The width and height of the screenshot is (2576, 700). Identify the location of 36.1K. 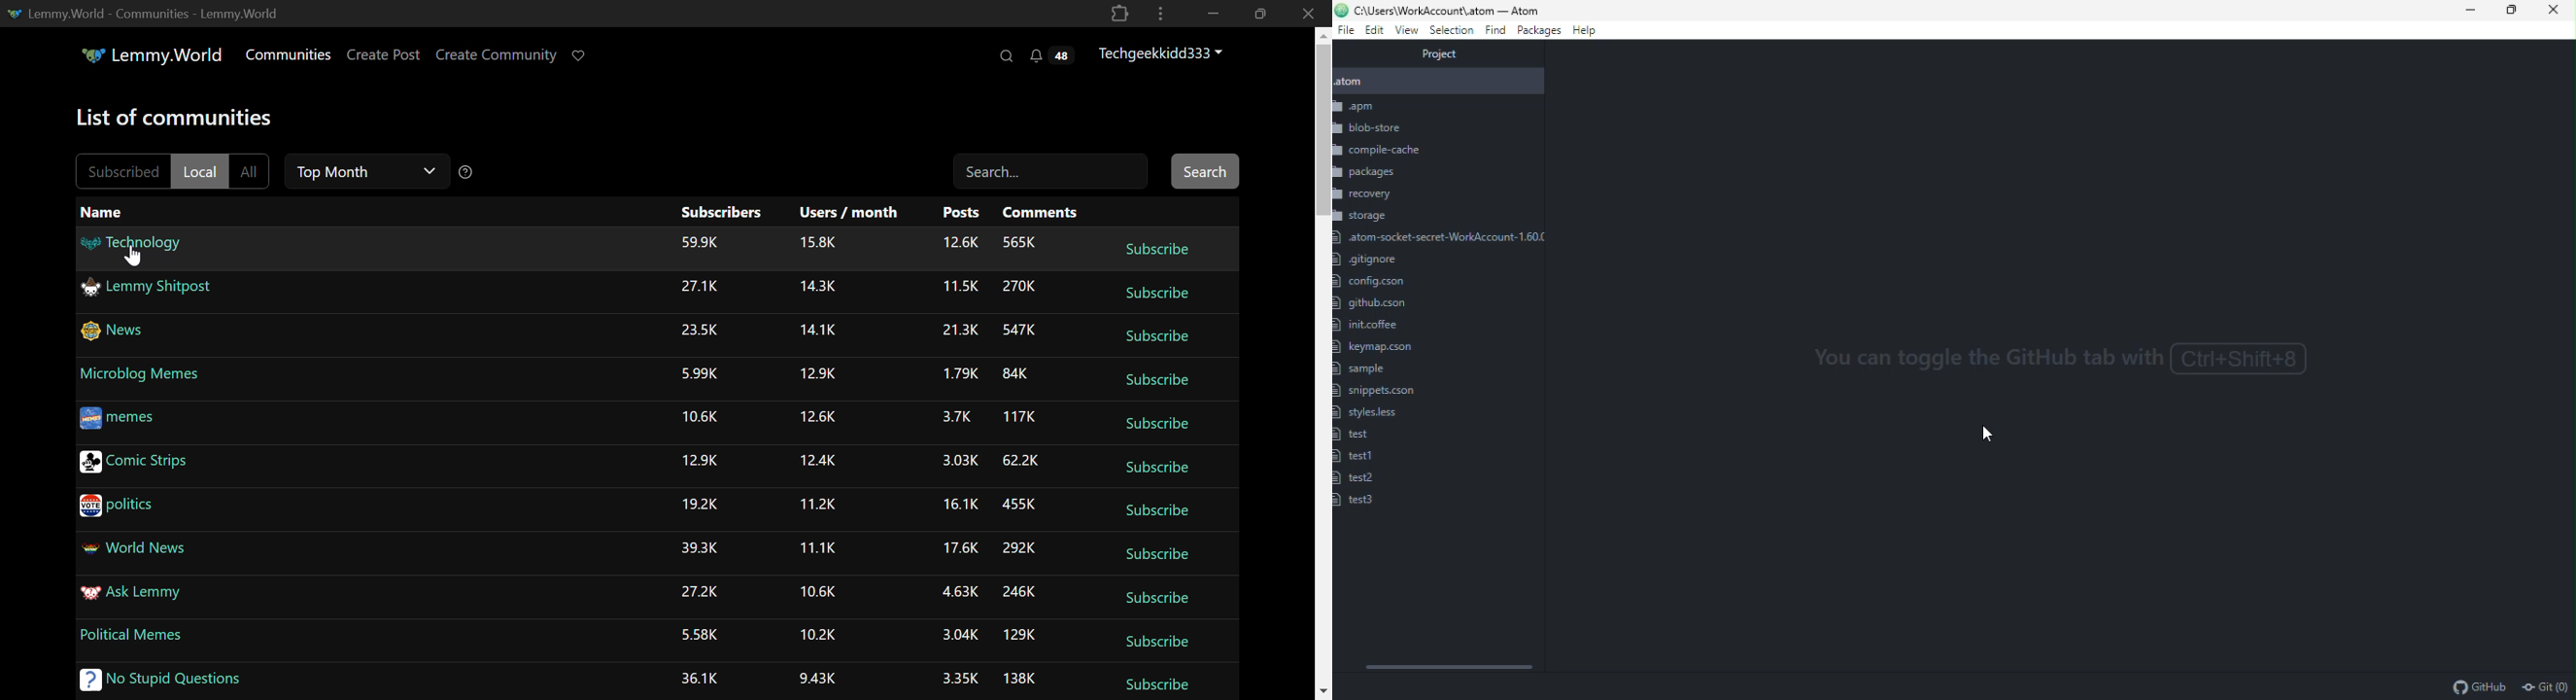
(700, 678).